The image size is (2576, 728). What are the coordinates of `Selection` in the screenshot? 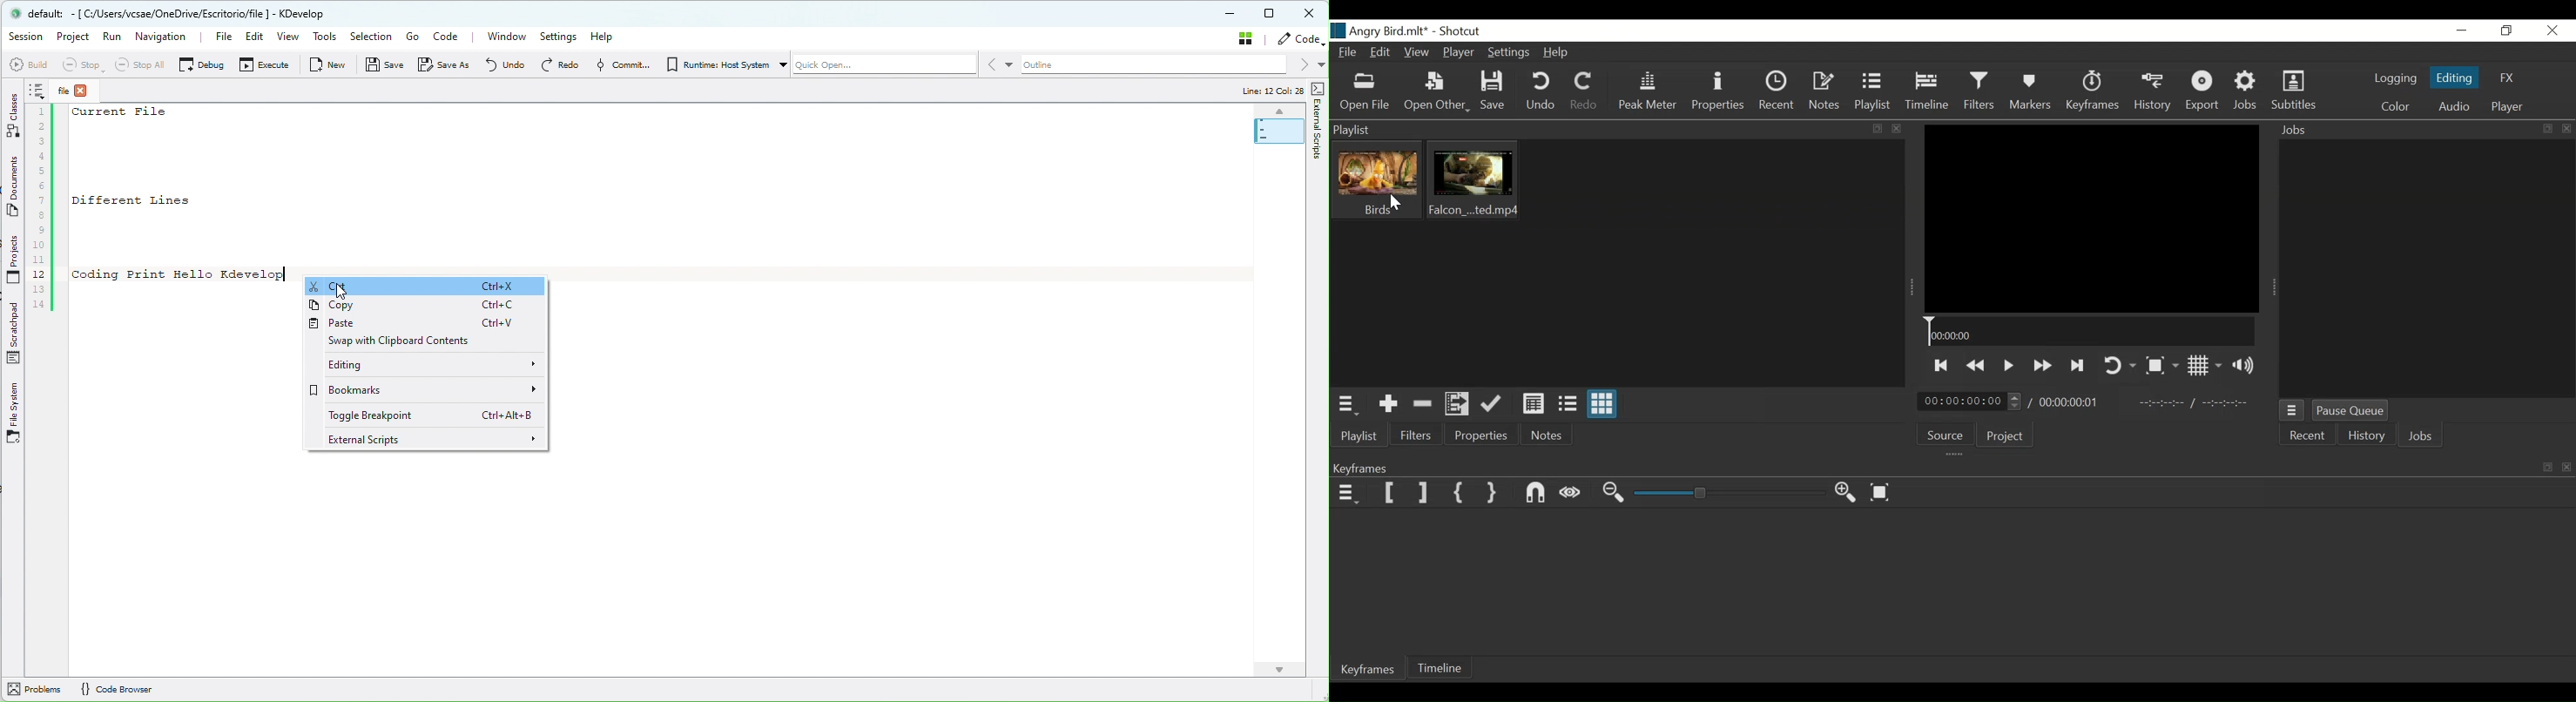 It's located at (373, 36).